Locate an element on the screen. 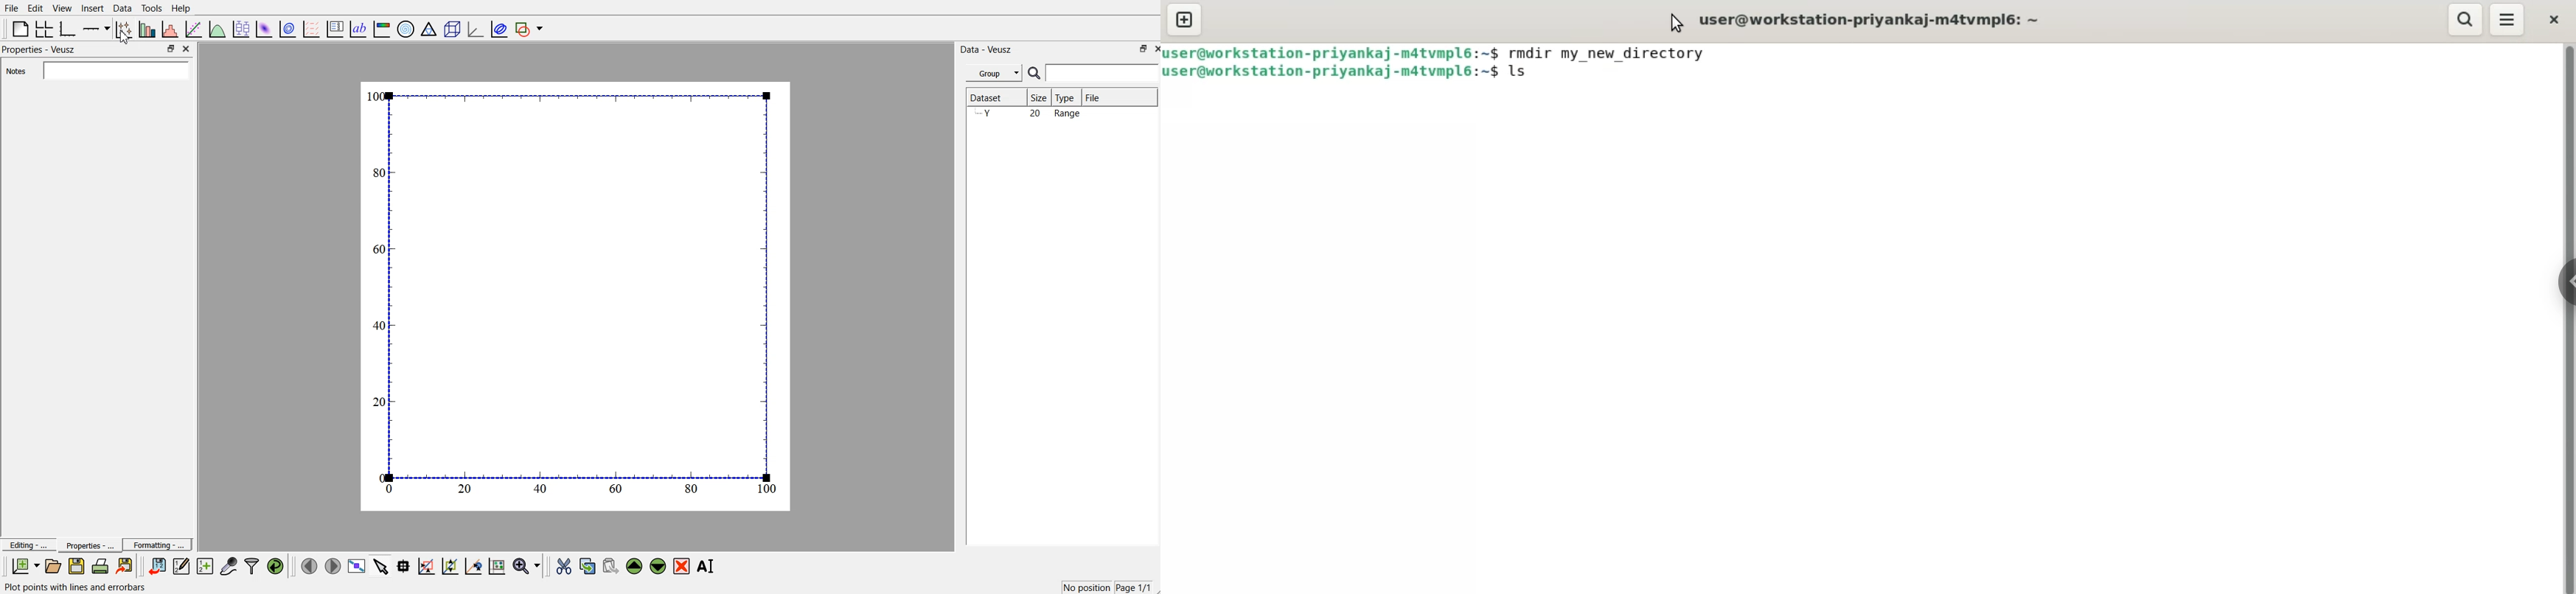 The height and width of the screenshot is (616, 2576). user@workstation-priyanka-m4tvmpl6:~$ is located at coordinates (1334, 52).